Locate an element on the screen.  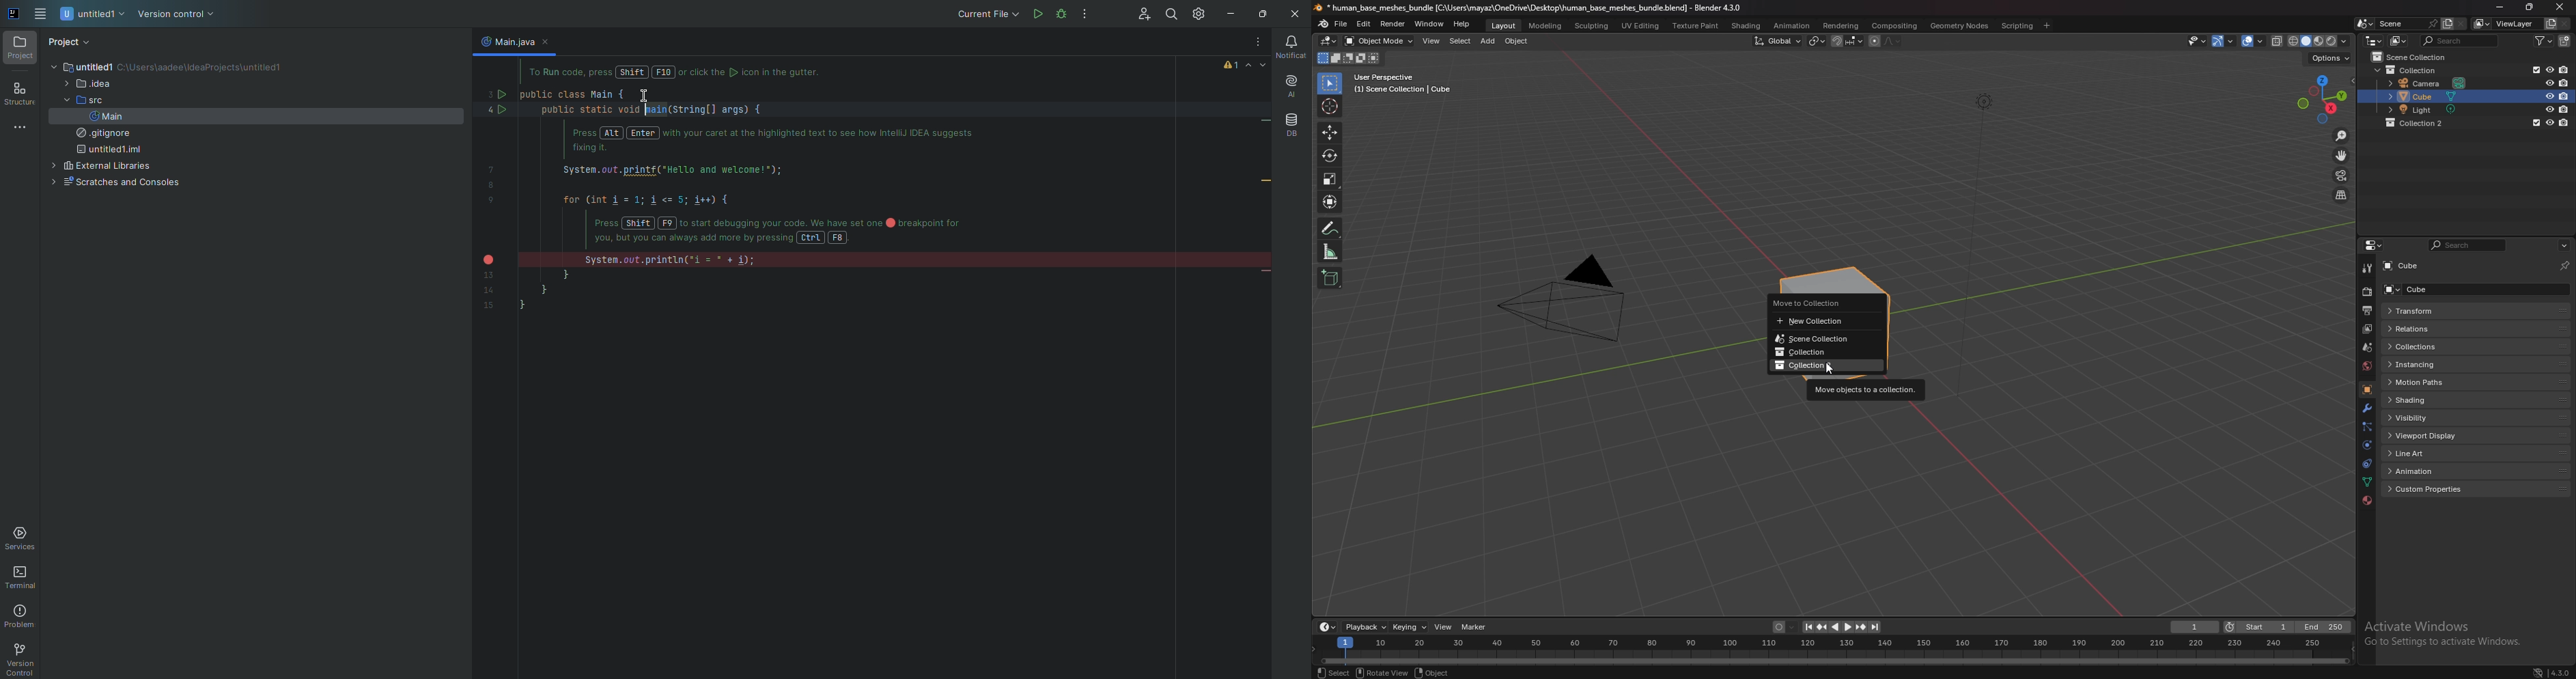
render is located at coordinates (1394, 24).